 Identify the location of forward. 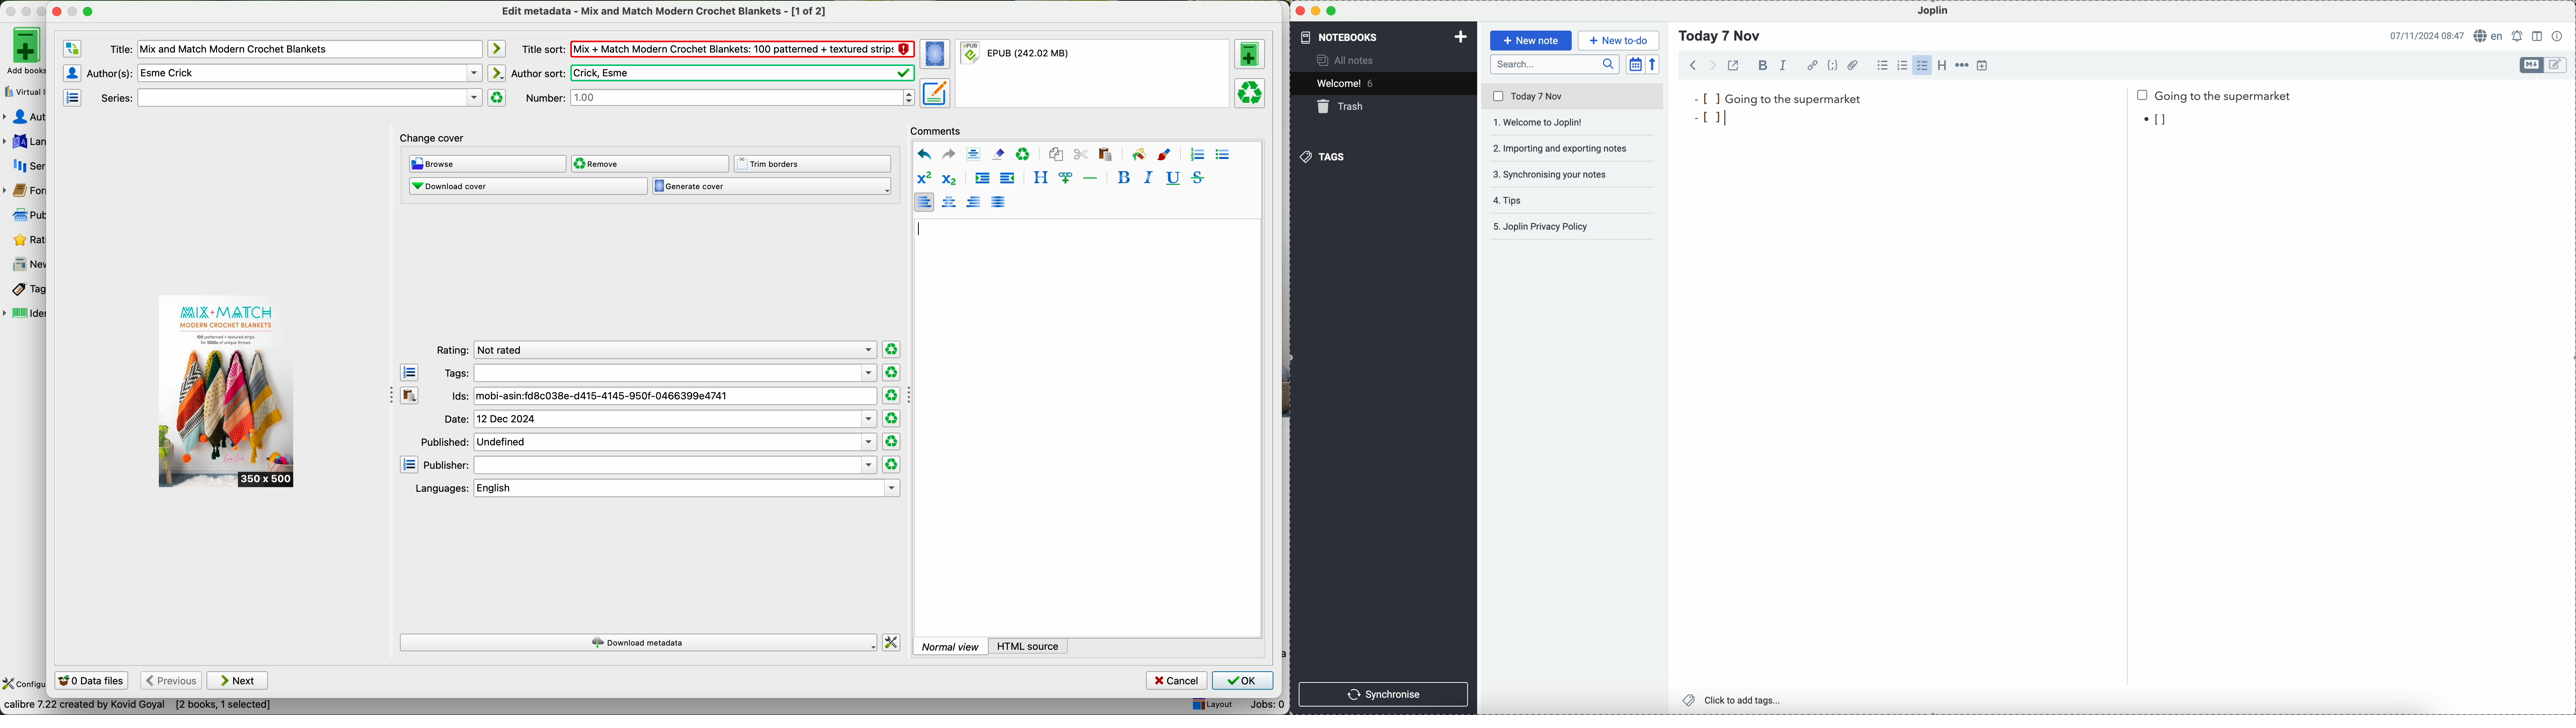
(1711, 65).